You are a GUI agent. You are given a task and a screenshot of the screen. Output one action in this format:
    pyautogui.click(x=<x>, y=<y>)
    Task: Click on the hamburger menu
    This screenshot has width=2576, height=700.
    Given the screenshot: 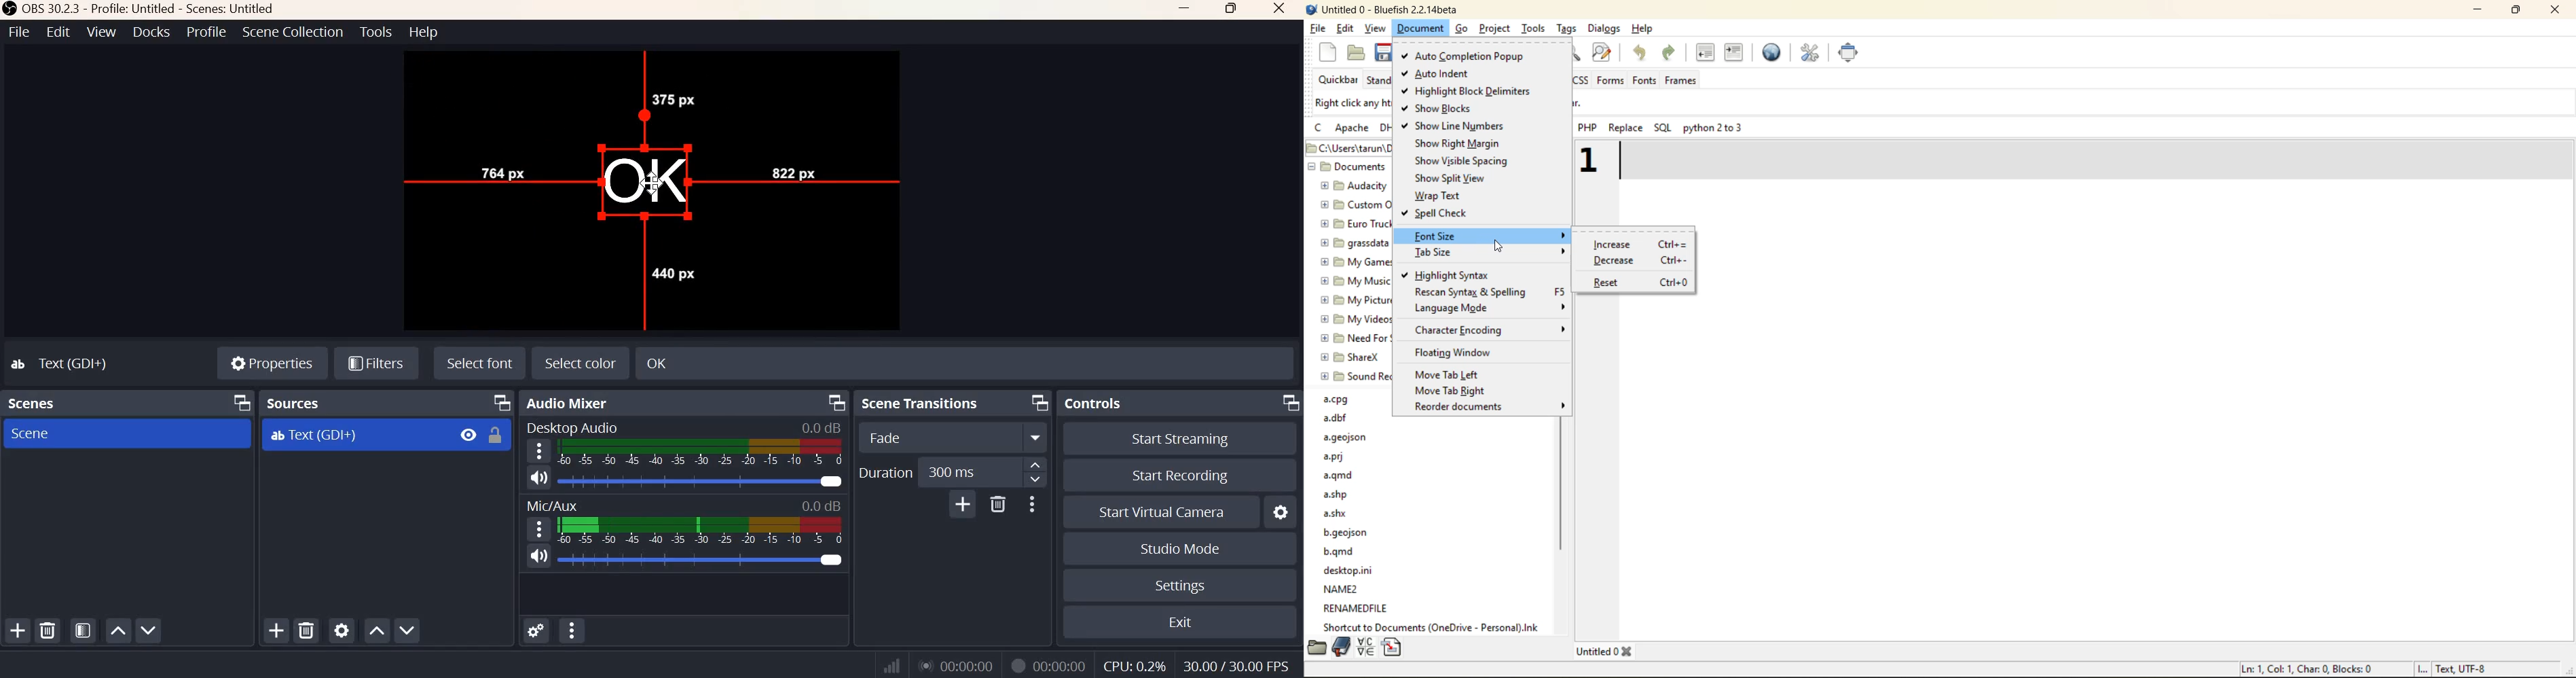 What is the action you would take?
    pyautogui.click(x=537, y=529)
    